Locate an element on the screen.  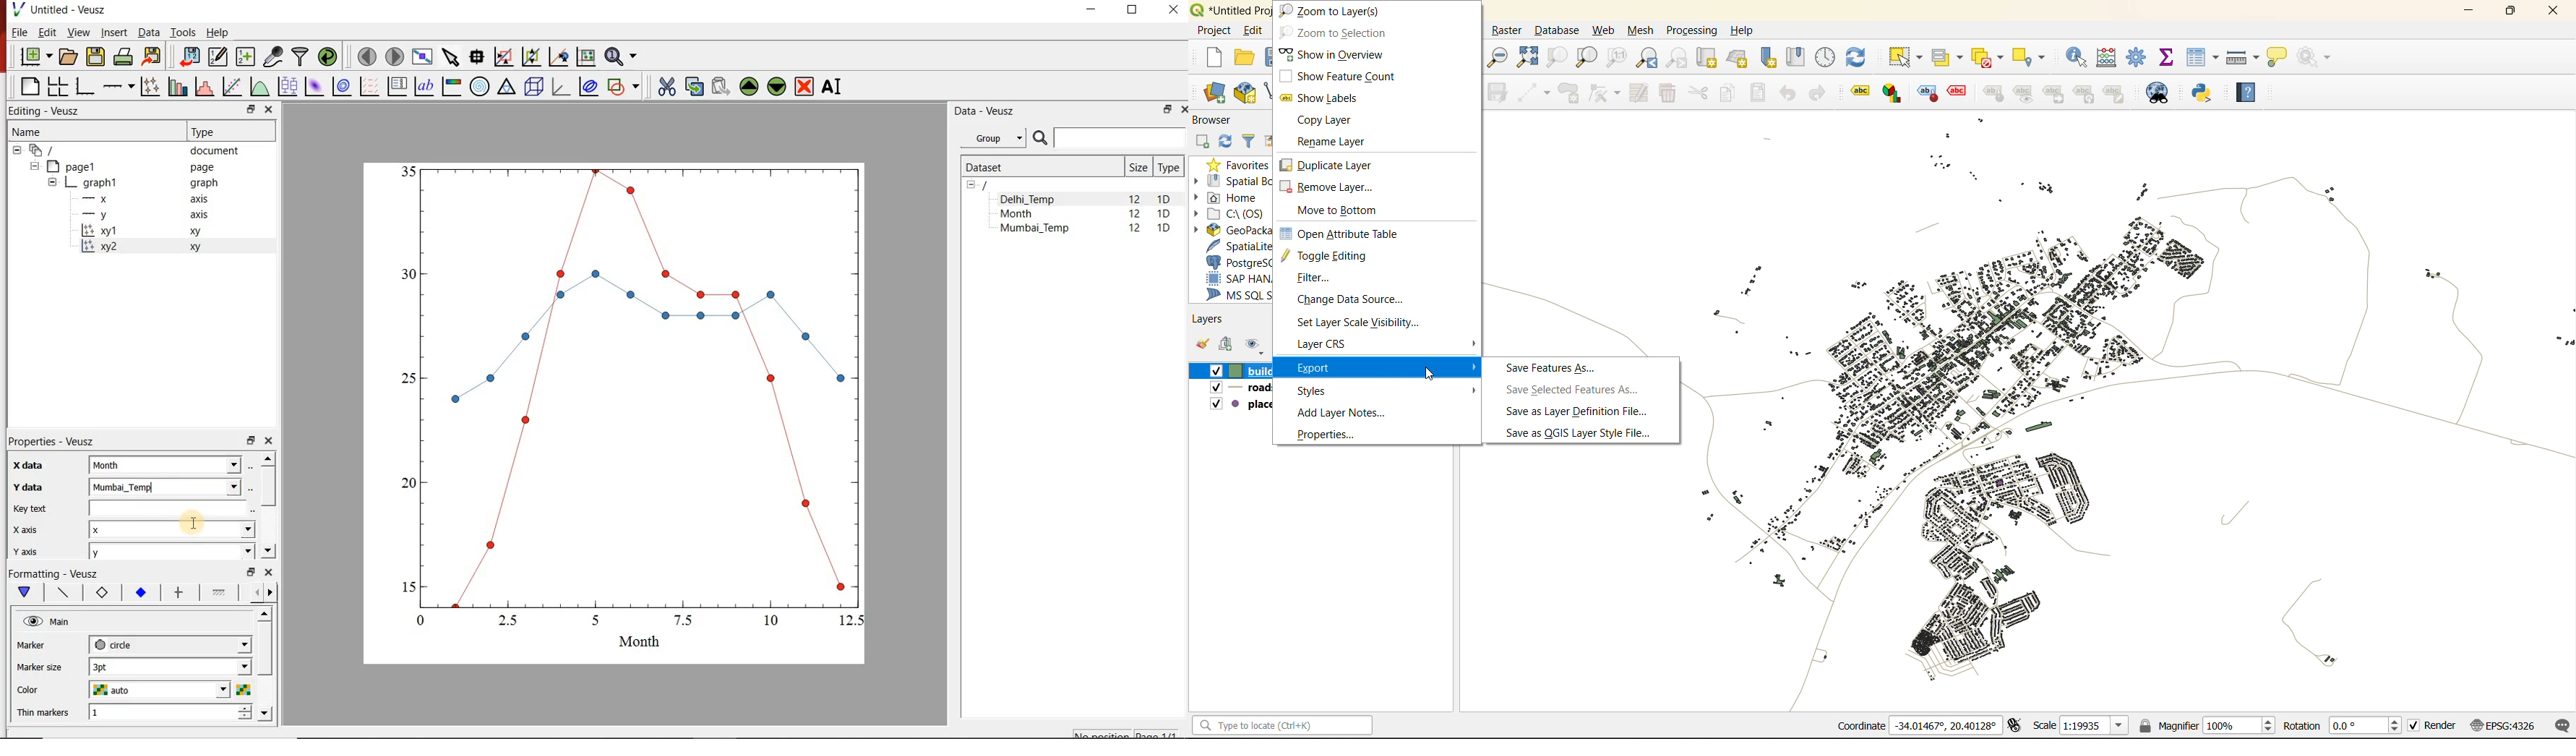
add layer notes is located at coordinates (1349, 414).